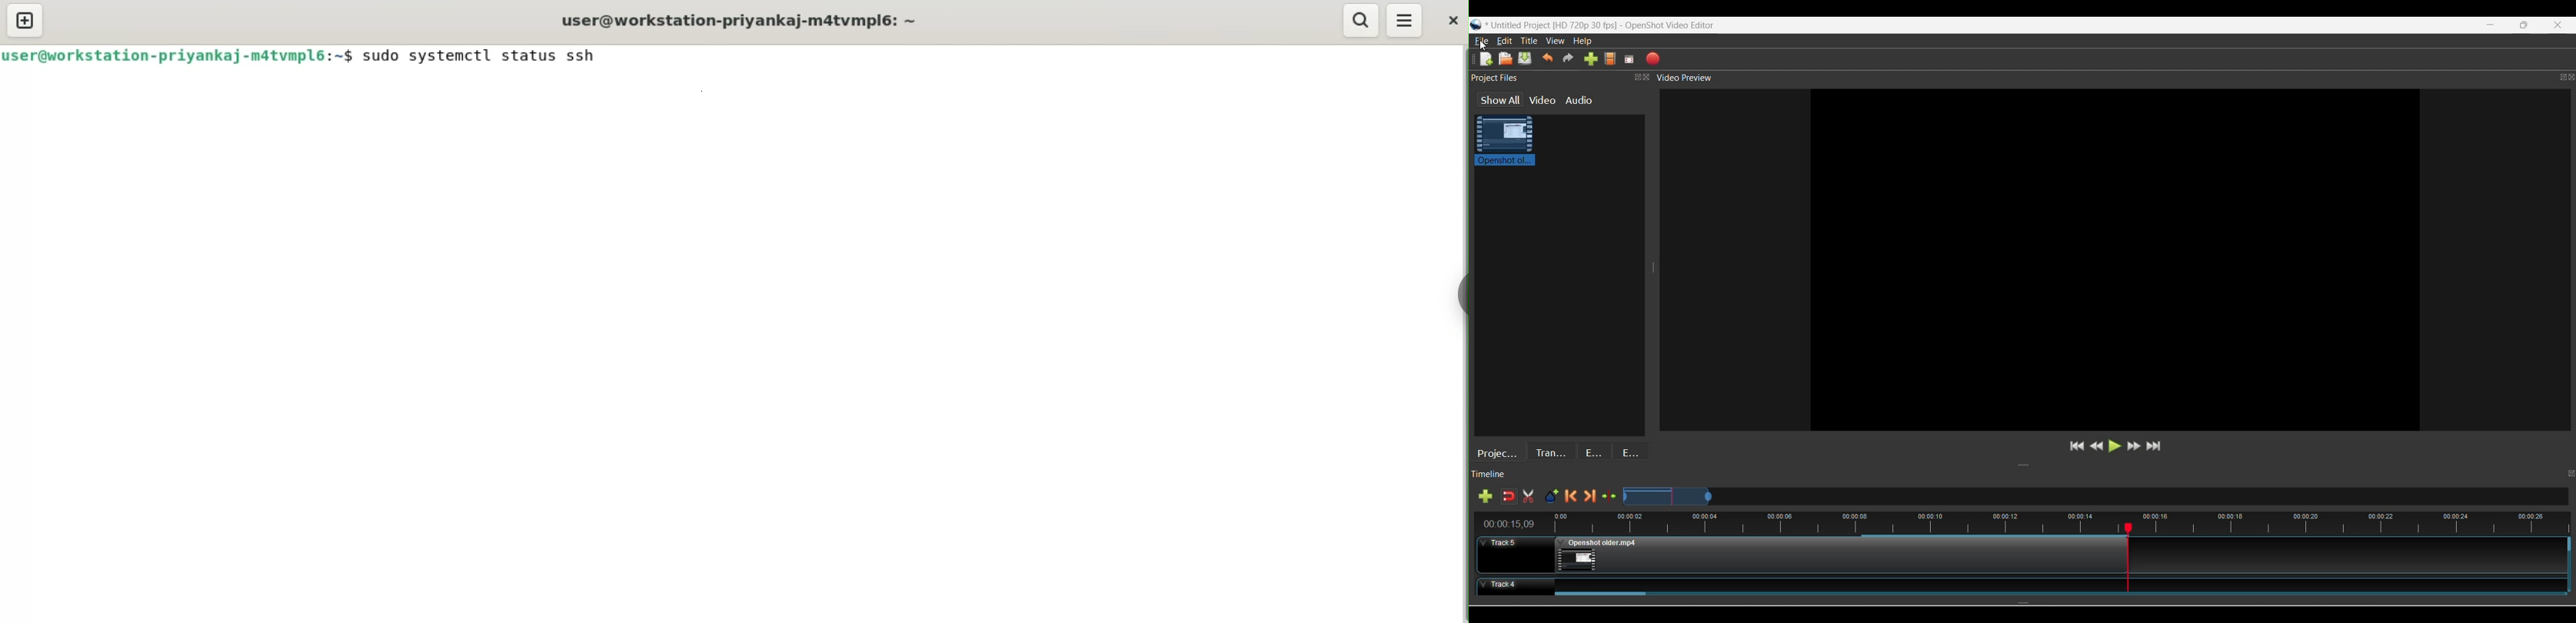  What do you see at coordinates (1628, 59) in the screenshot?
I see `Fullscreen` at bounding box center [1628, 59].